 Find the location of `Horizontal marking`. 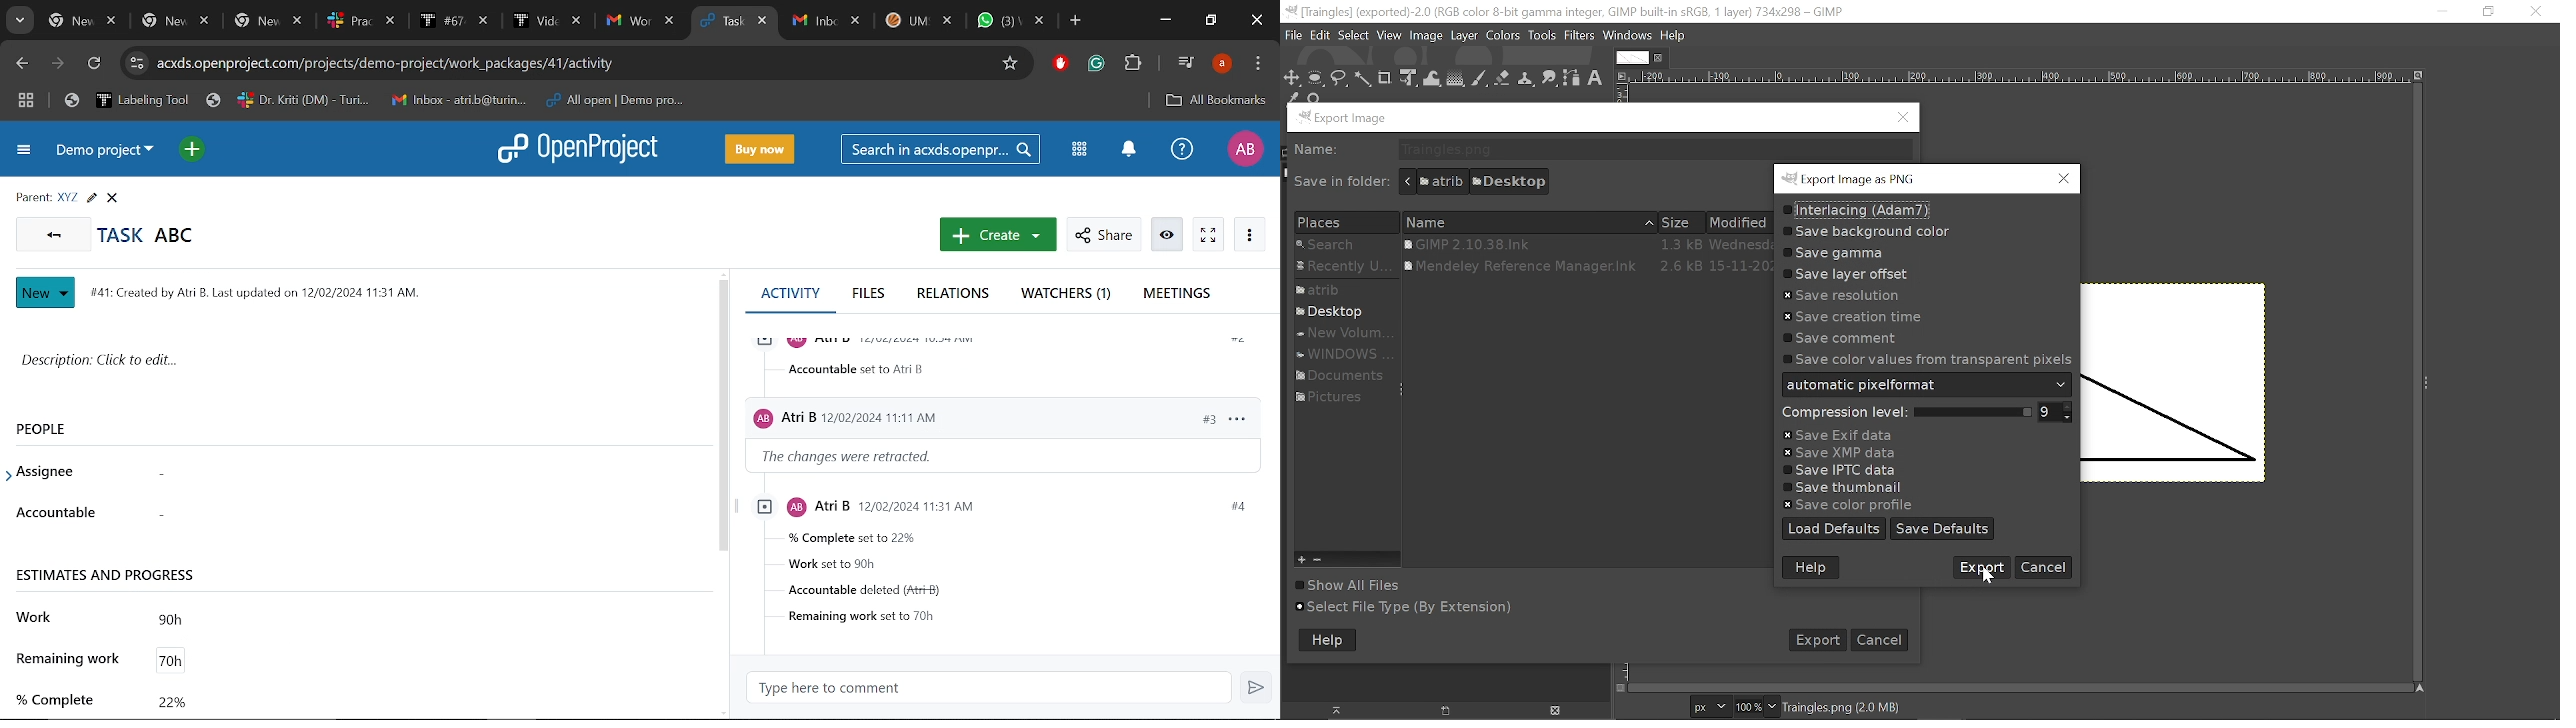

Horizontal marking is located at coordinates (2018, 77).